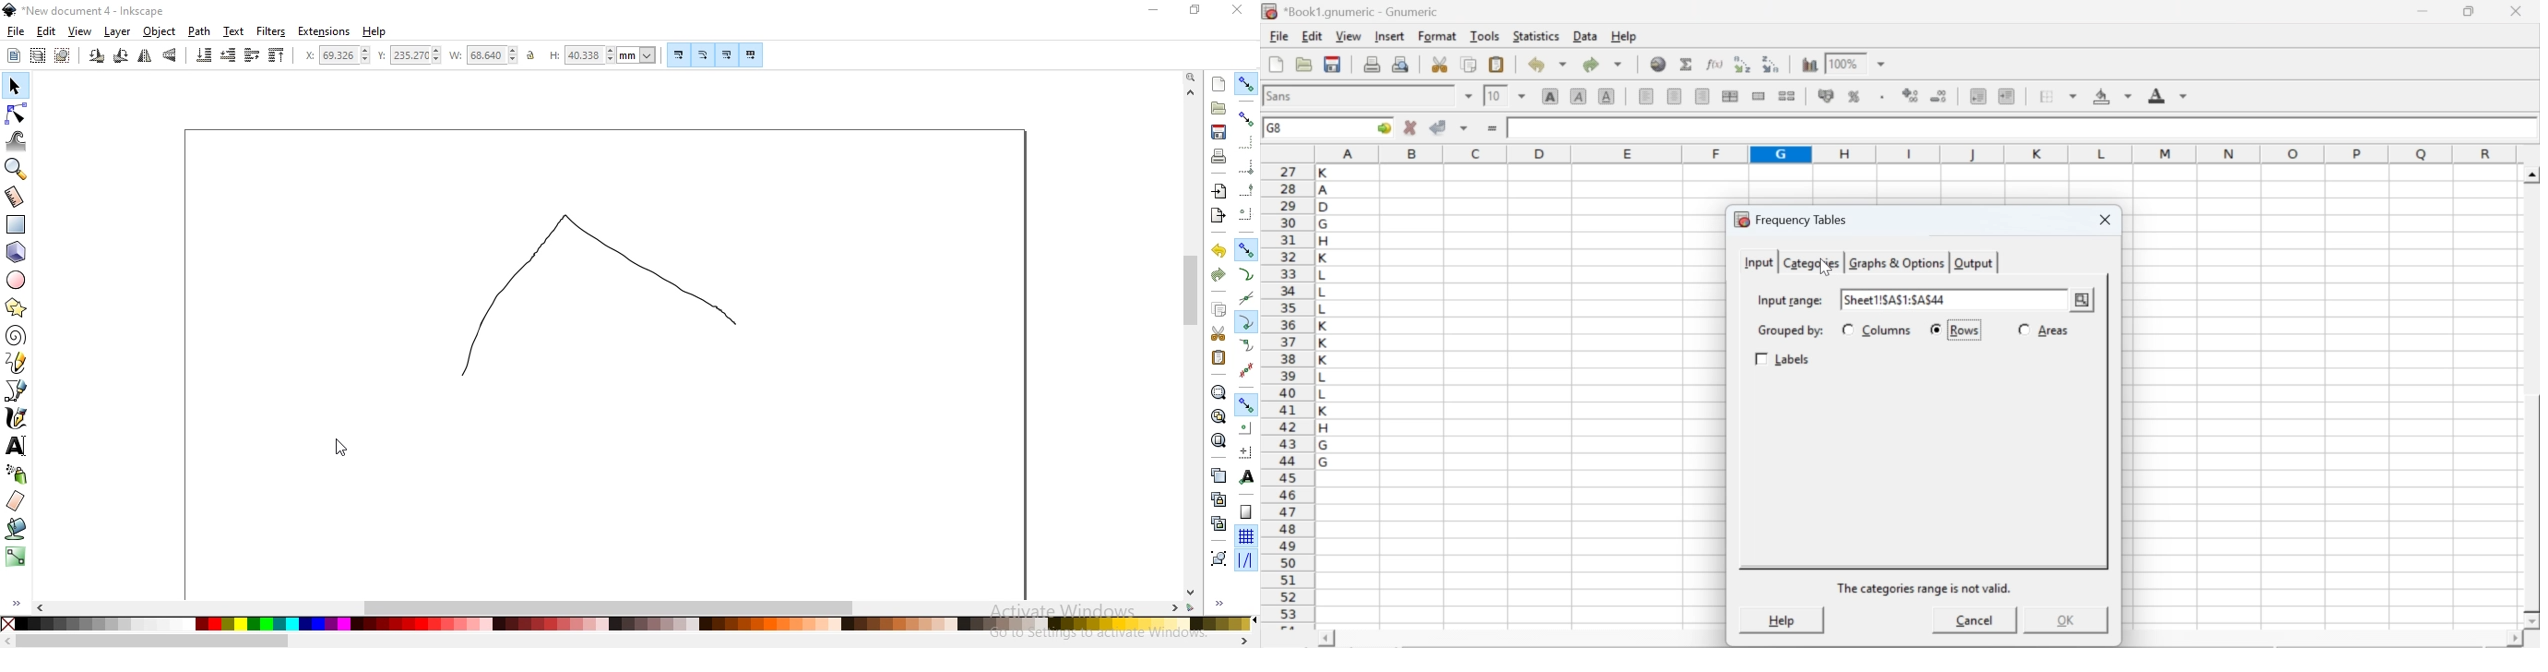 This screenshot has height=672, width=2548. What do you see at coordinates (1246, 322) in the screenshot?
I see `snap cusp nodes incl rectangles corners` at bounding box center [1246, 322].